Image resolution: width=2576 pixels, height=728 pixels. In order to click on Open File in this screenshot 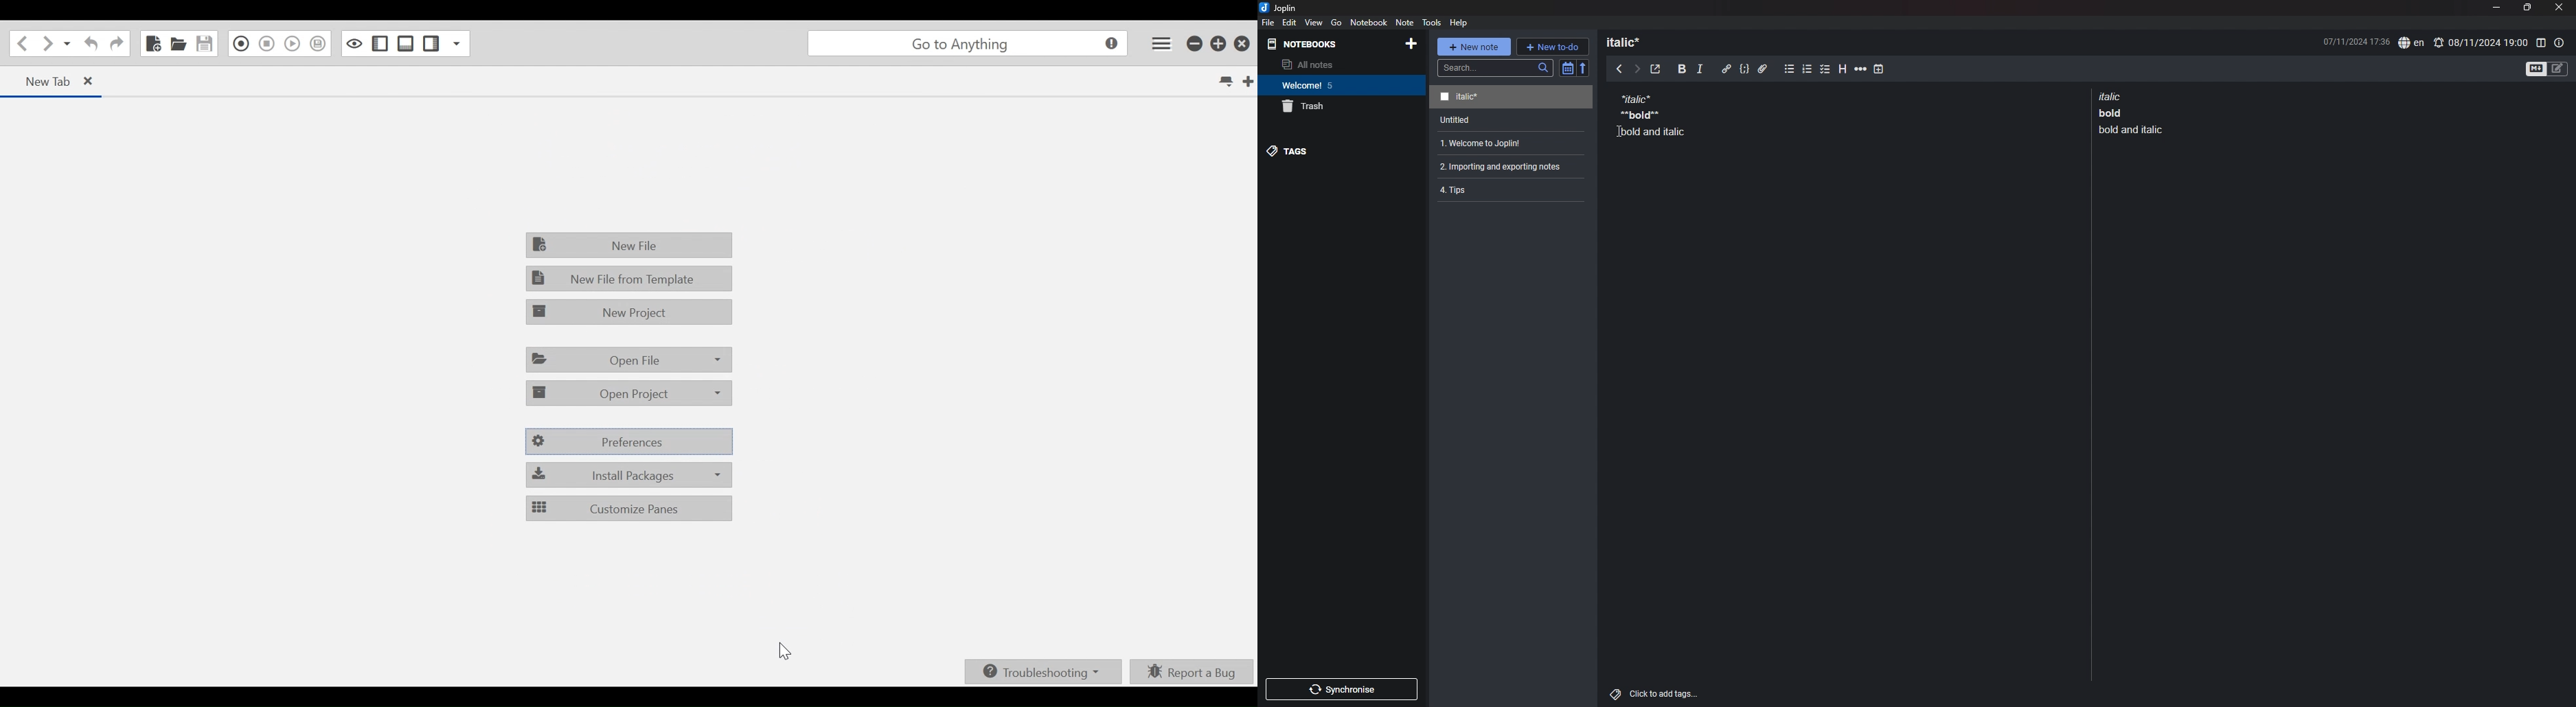, I will do `click(629, 359)`.